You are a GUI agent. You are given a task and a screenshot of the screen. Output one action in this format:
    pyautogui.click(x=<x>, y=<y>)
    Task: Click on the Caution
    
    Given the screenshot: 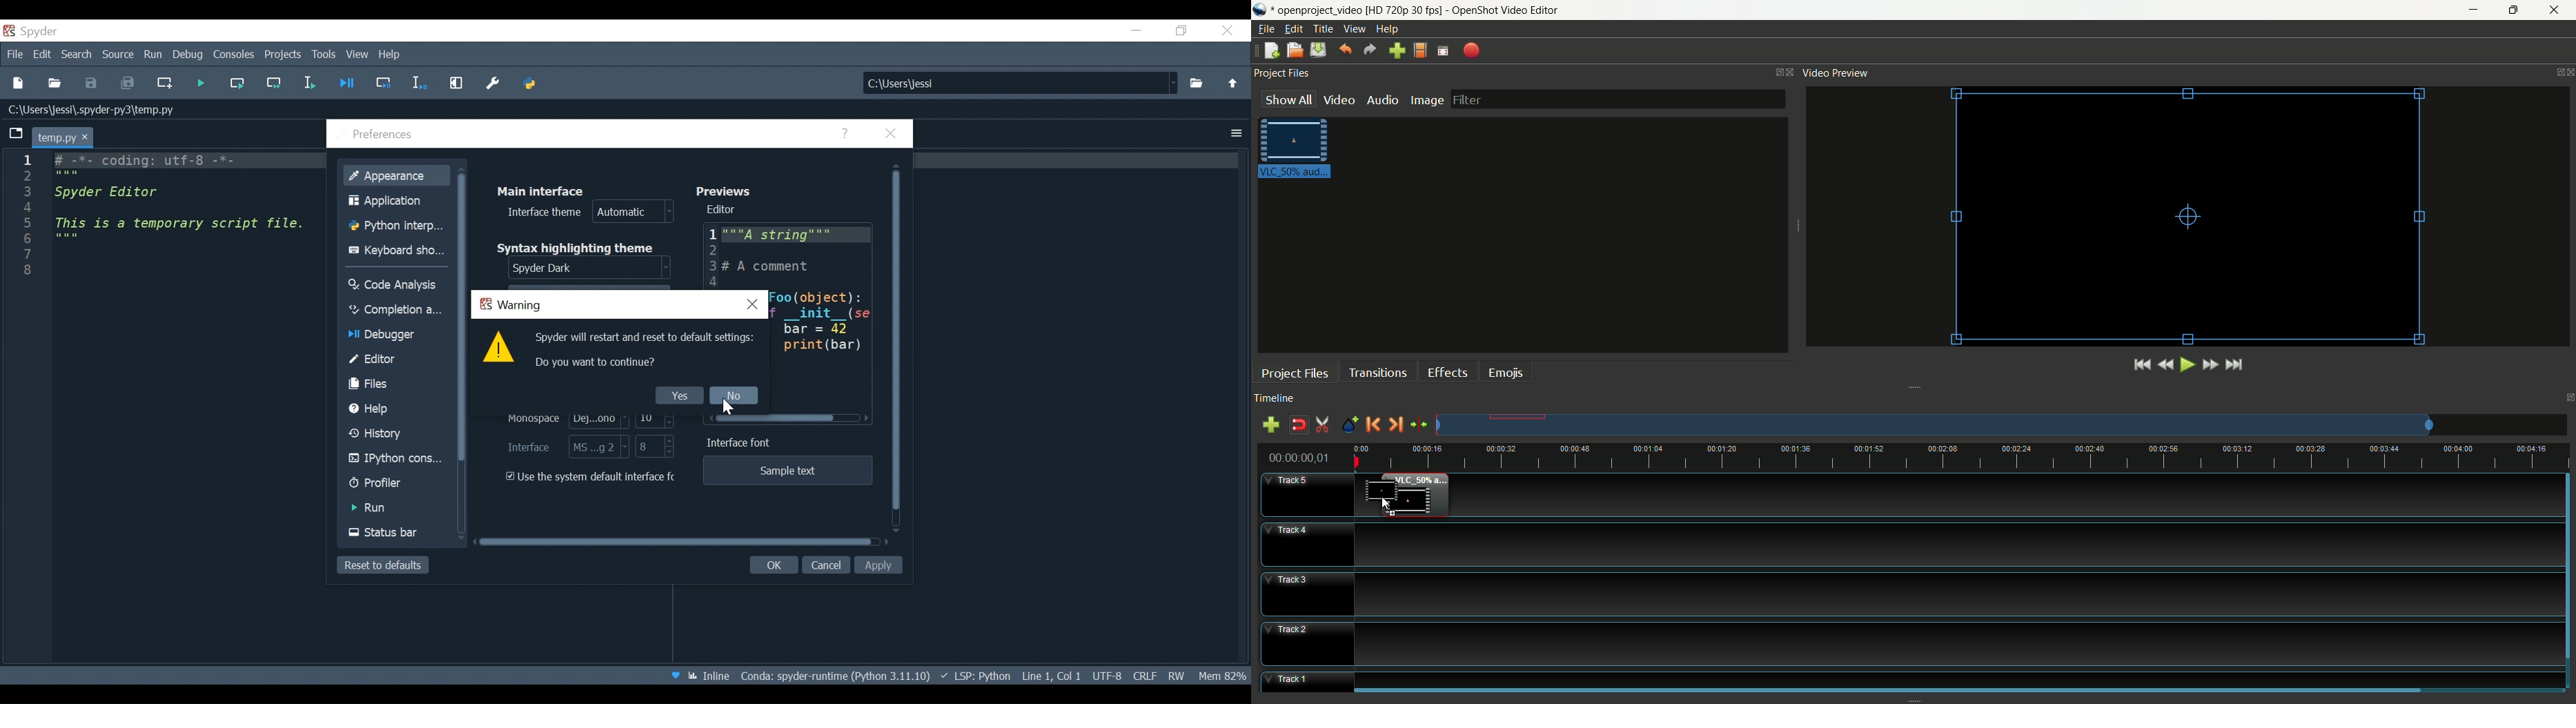 What is the action you would take?
    pyautogui.click(x=499, y=349)
    